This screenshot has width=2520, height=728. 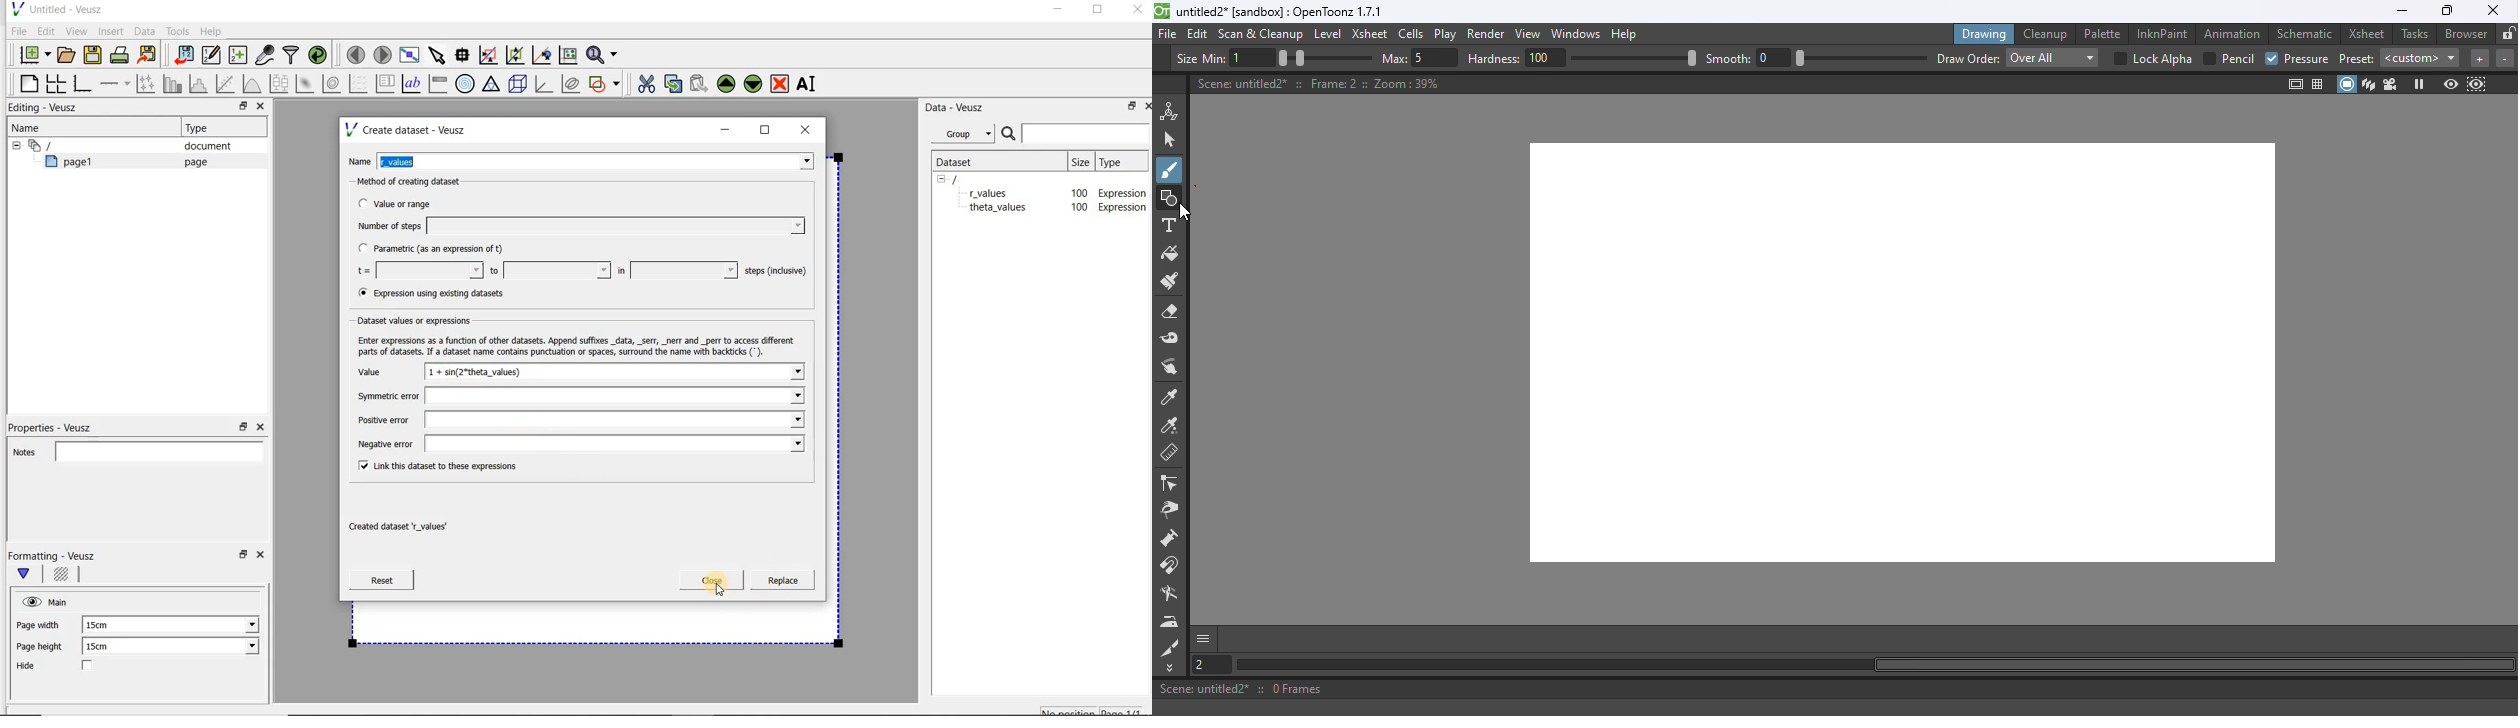 I want to click on Play, so click(x=1449, y=35).